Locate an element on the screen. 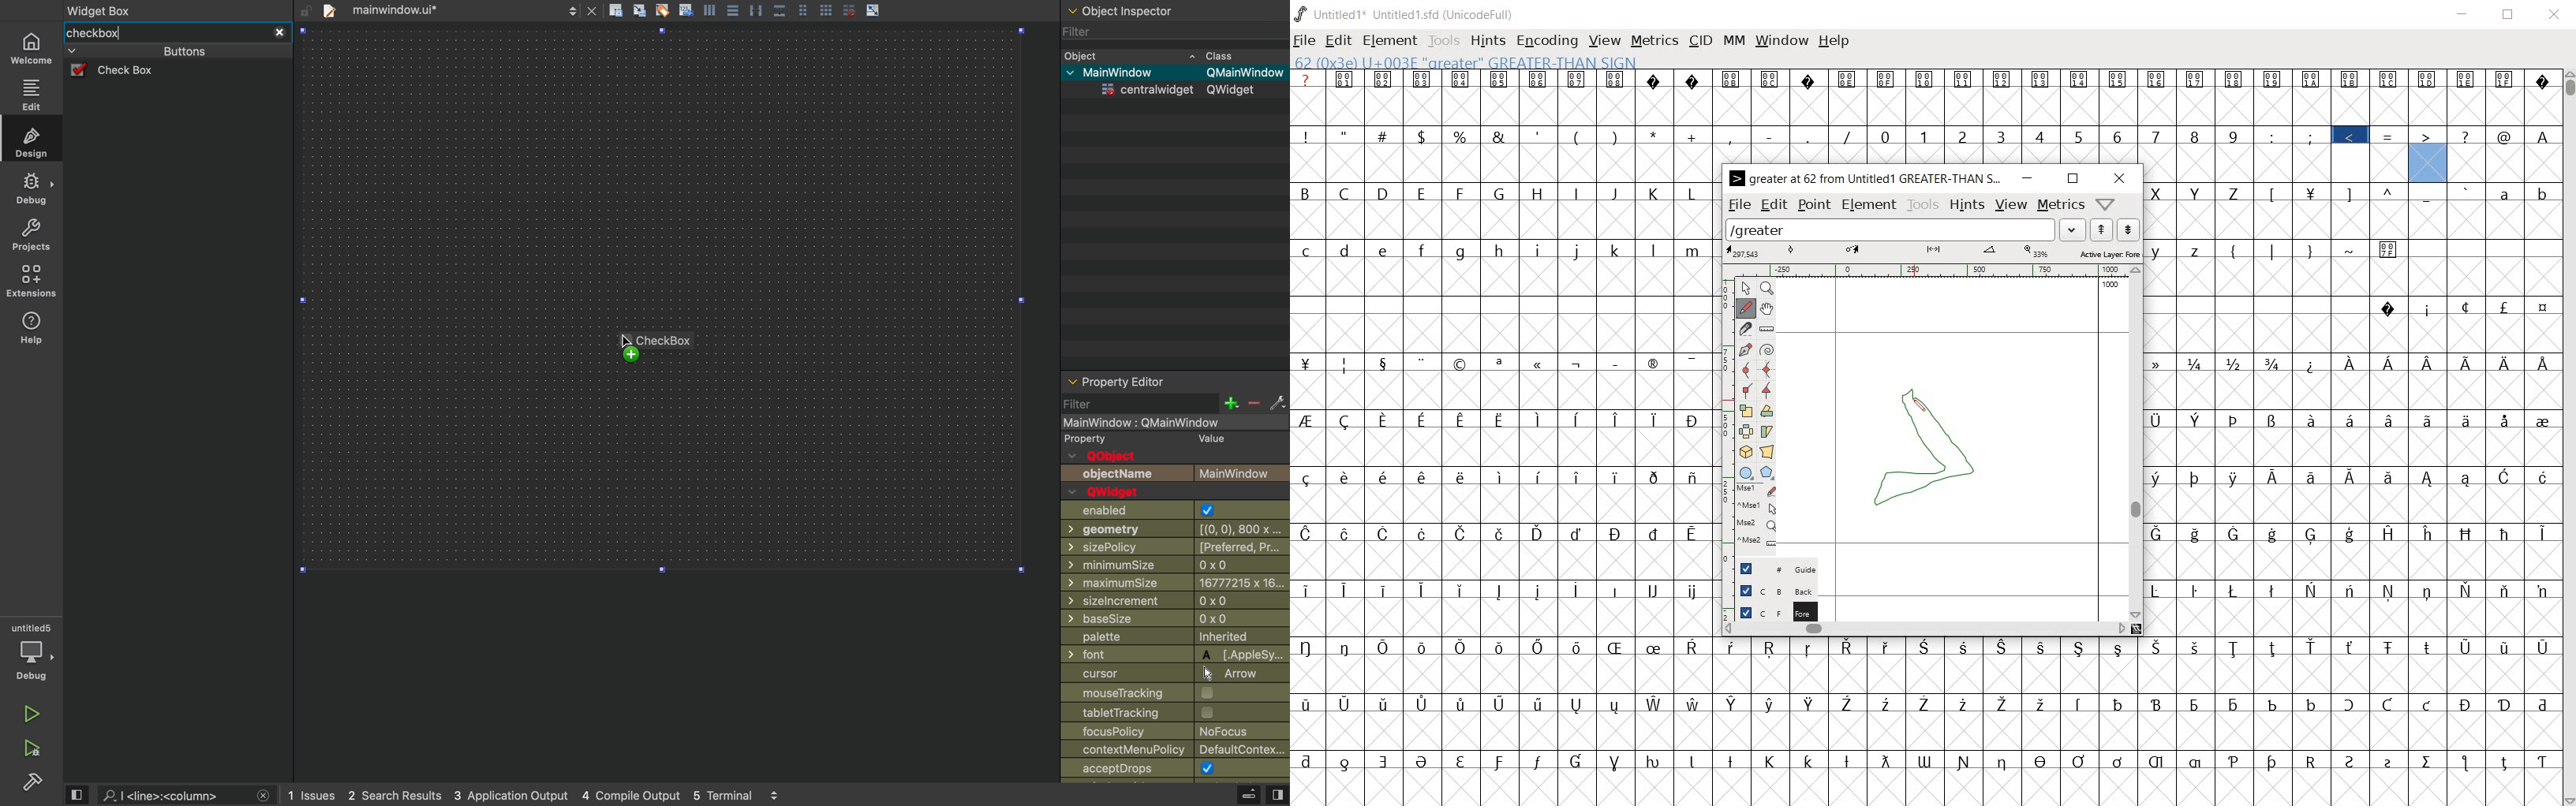 The image size is (2576, 812). close is located at coordinates (2553, 14).